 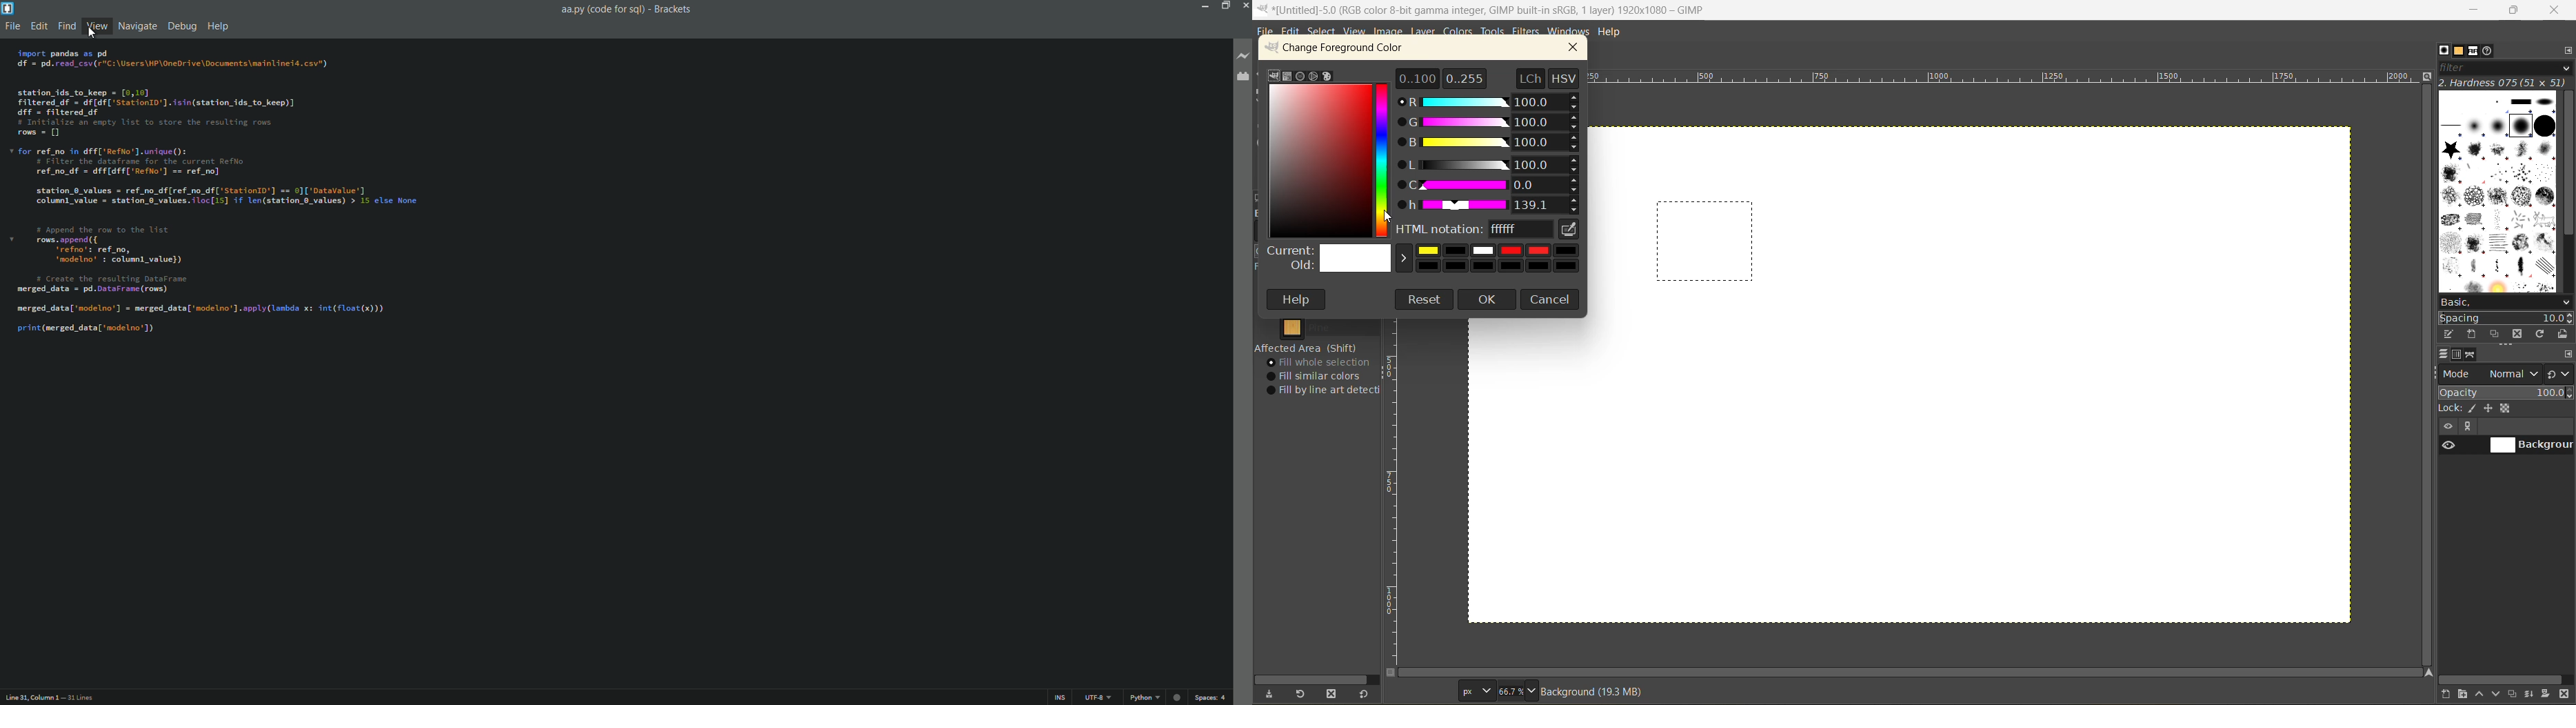 What do you see at coordinates (1391, 216) in the screenshot?
I see `cursor` at bounding box center [1391, 216].